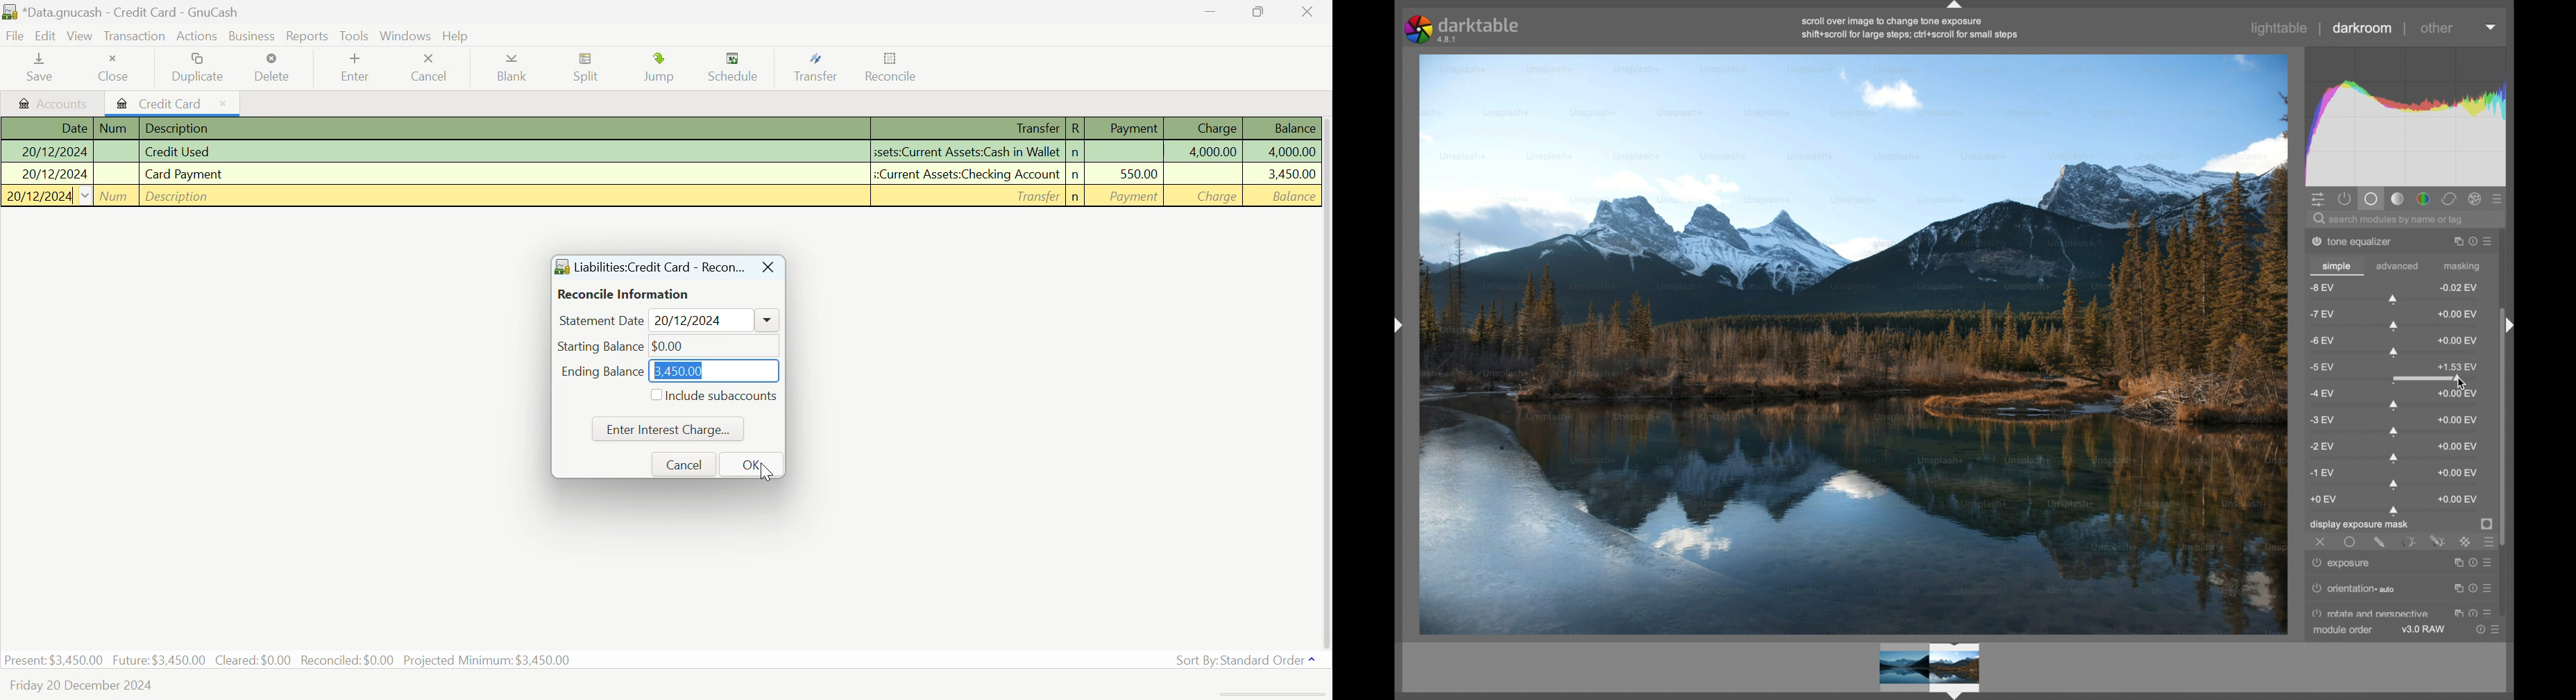 This screenshot has height=700, width=2576. I want to click on base, so click(2371, 200).